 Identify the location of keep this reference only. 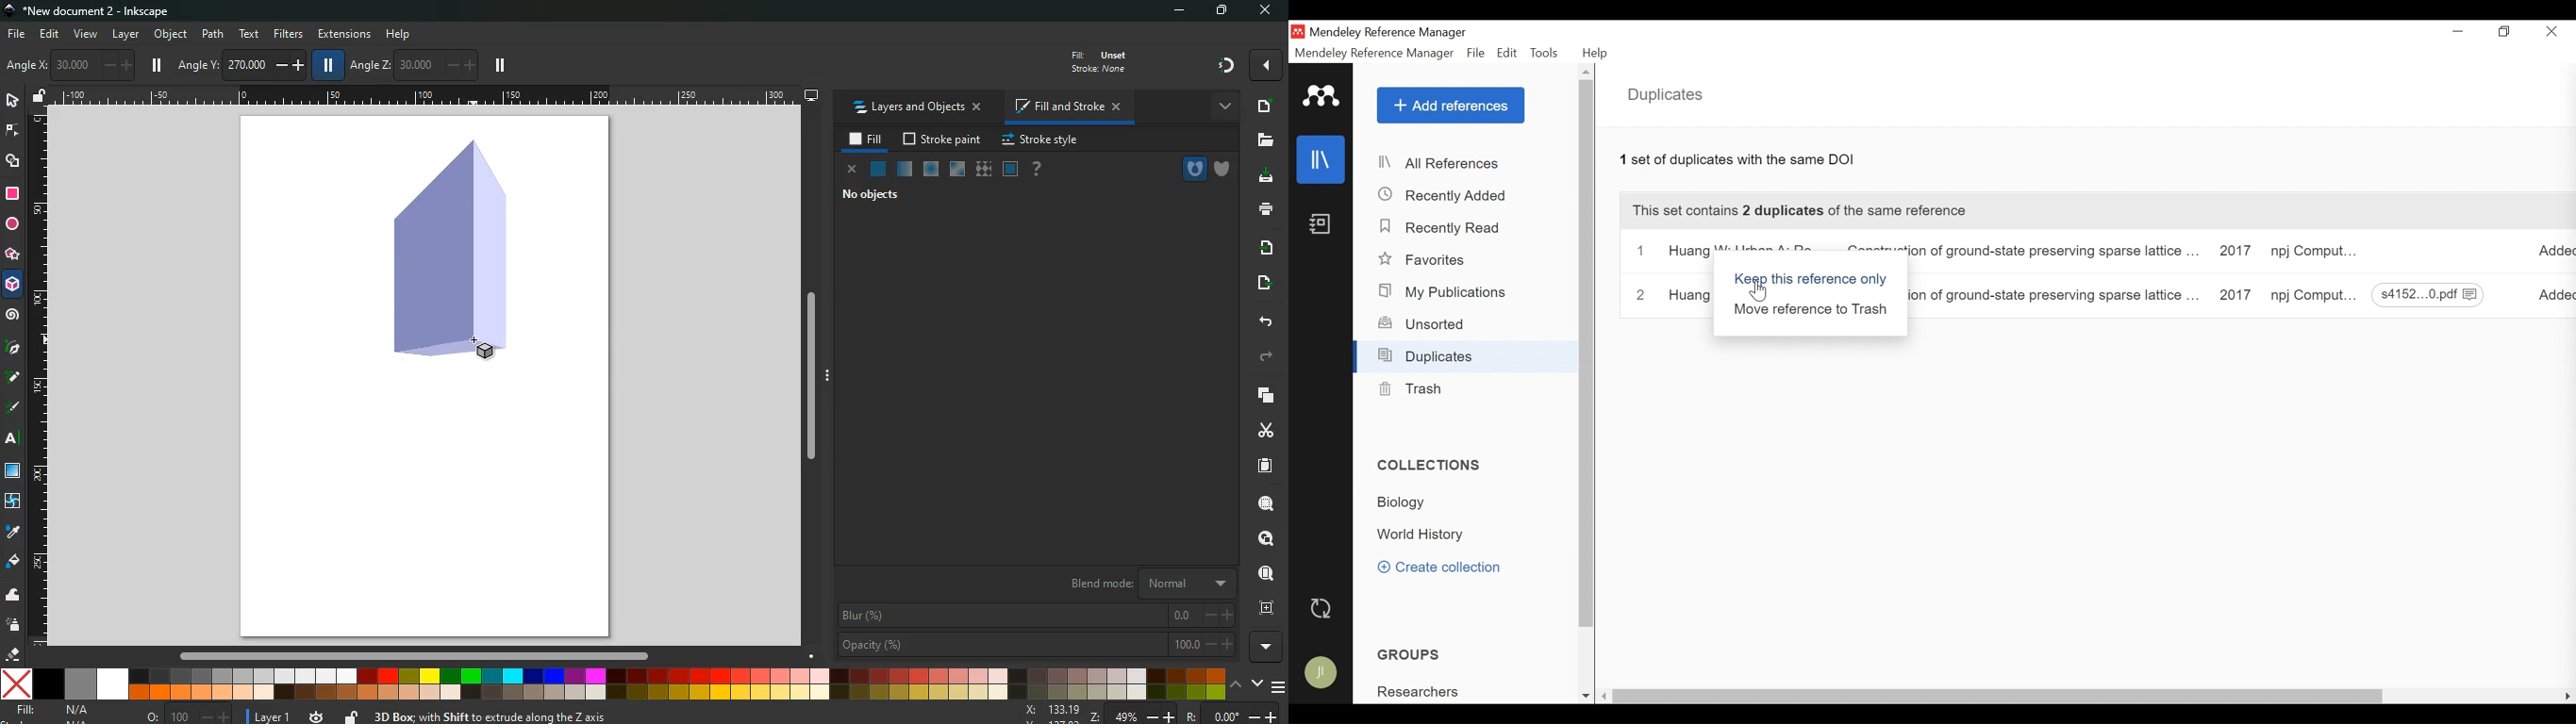
(1813, 282).